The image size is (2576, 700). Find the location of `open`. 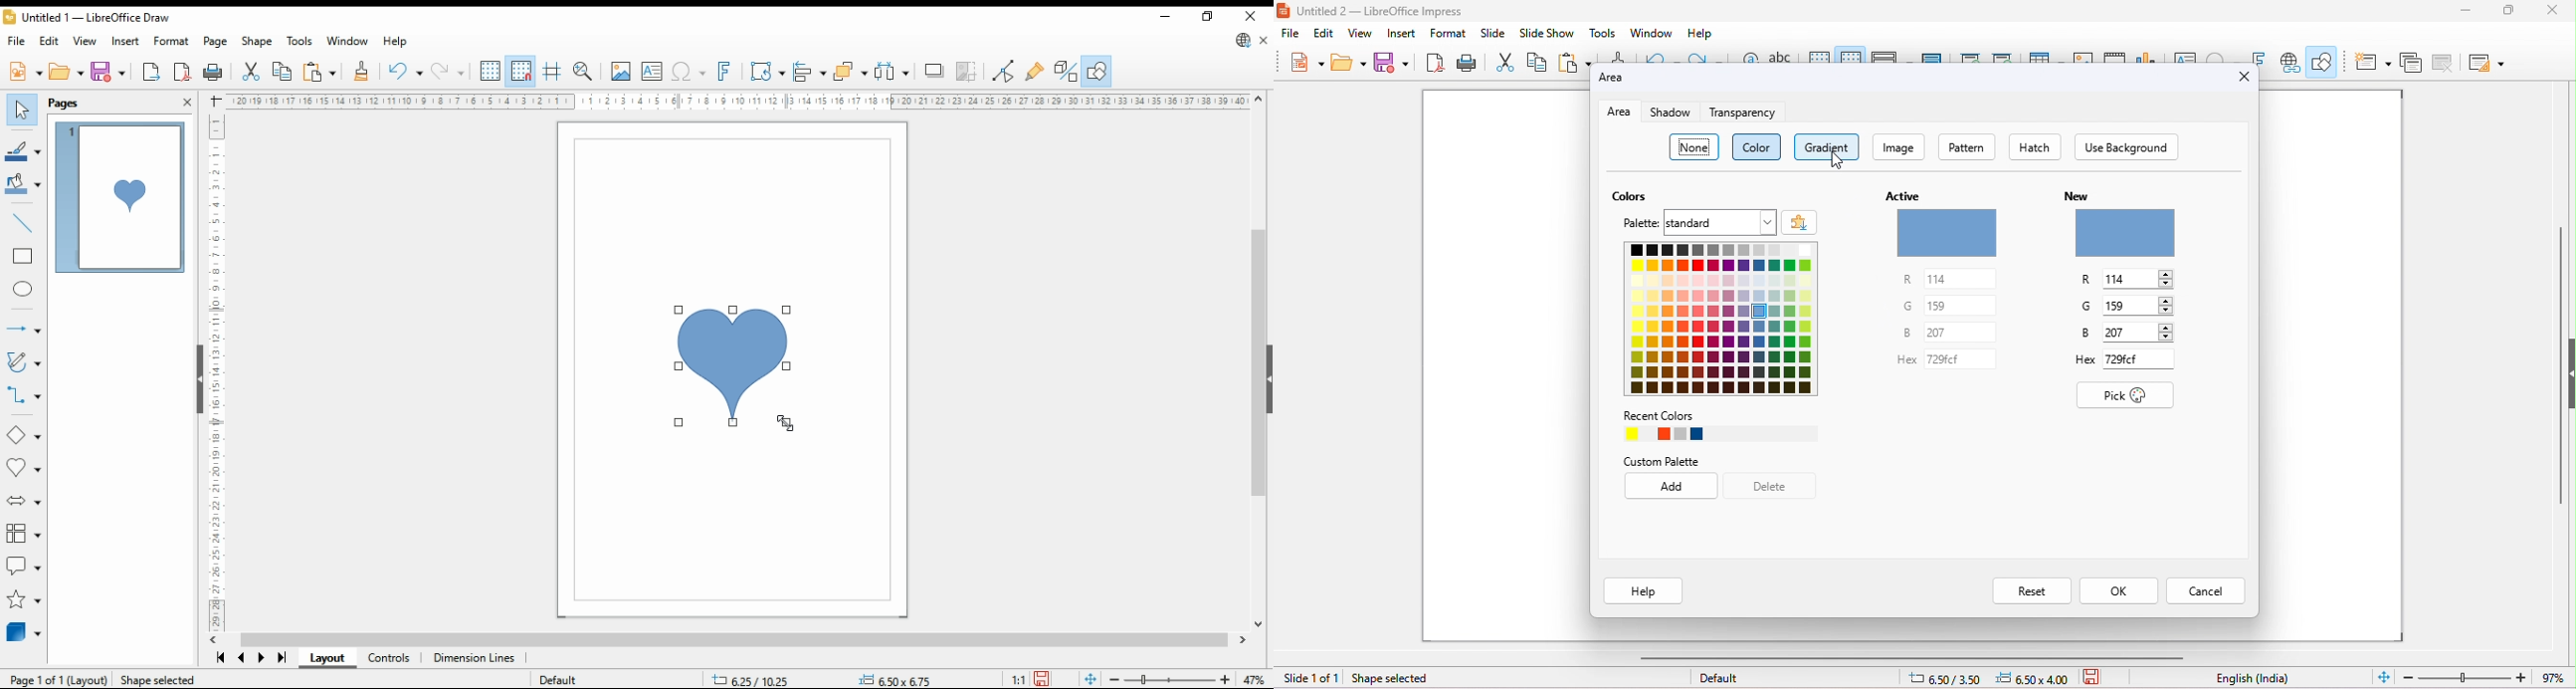

open is located at coordinates (1349, 62).